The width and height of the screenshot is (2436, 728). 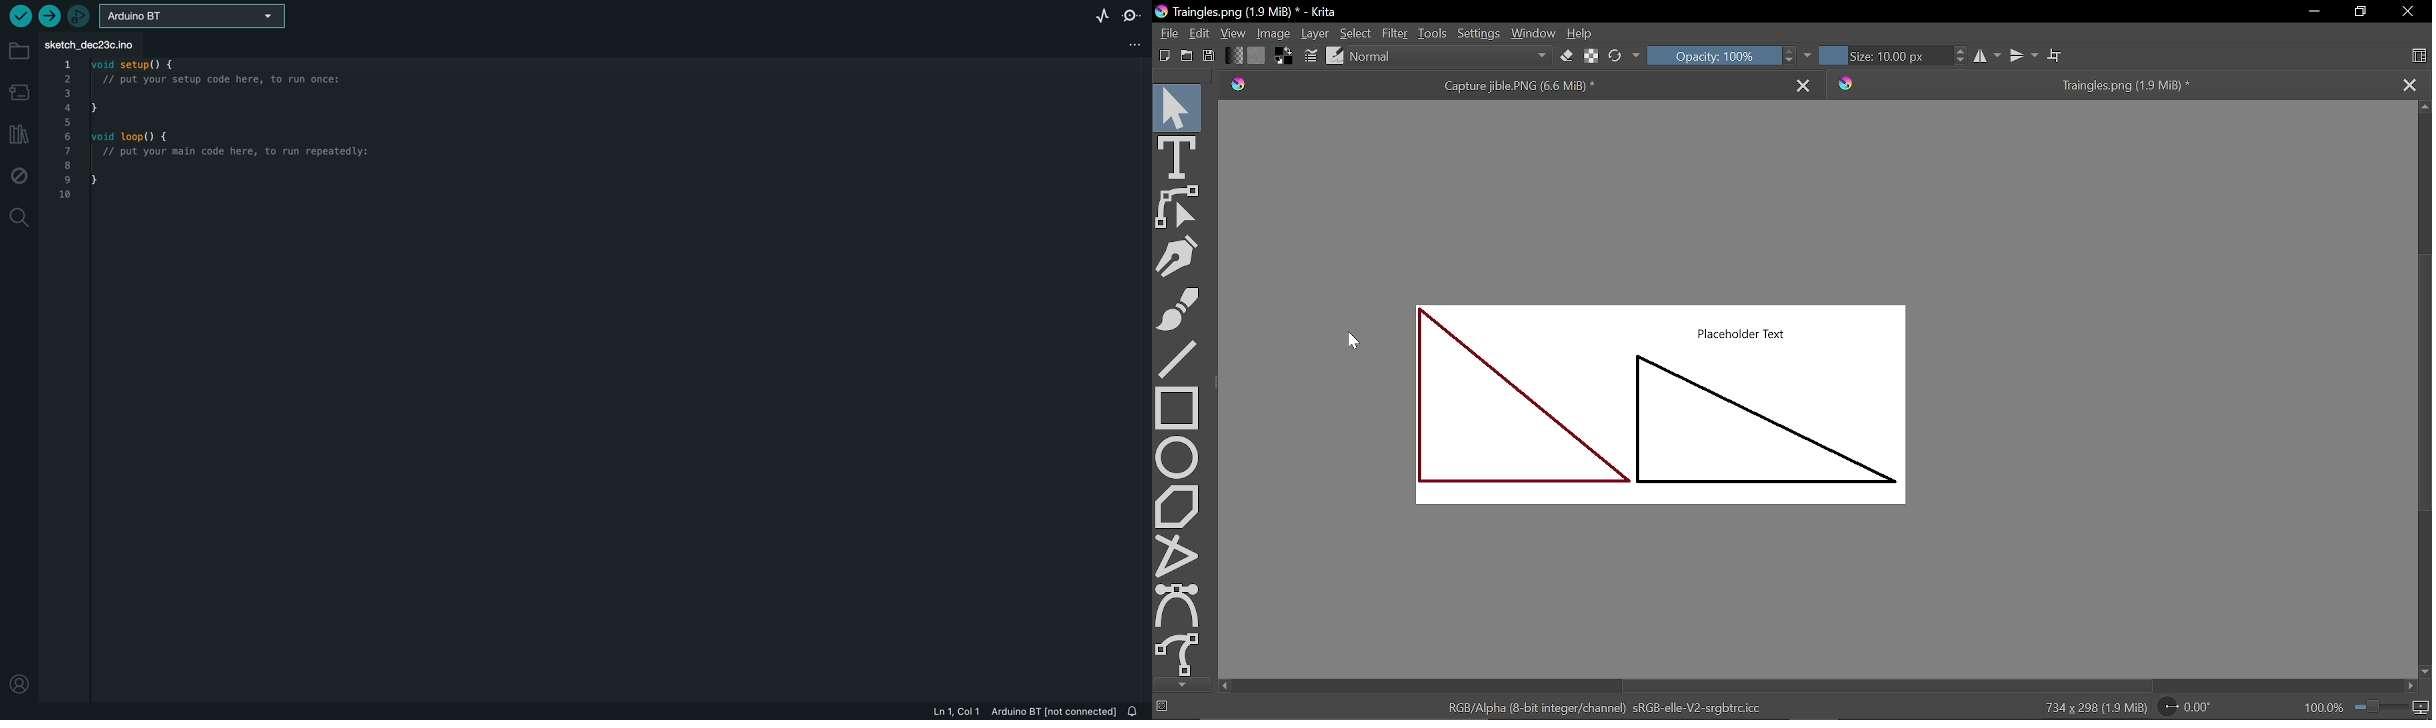 I want to click on Polyline tool, so click(x=1174, y=555).